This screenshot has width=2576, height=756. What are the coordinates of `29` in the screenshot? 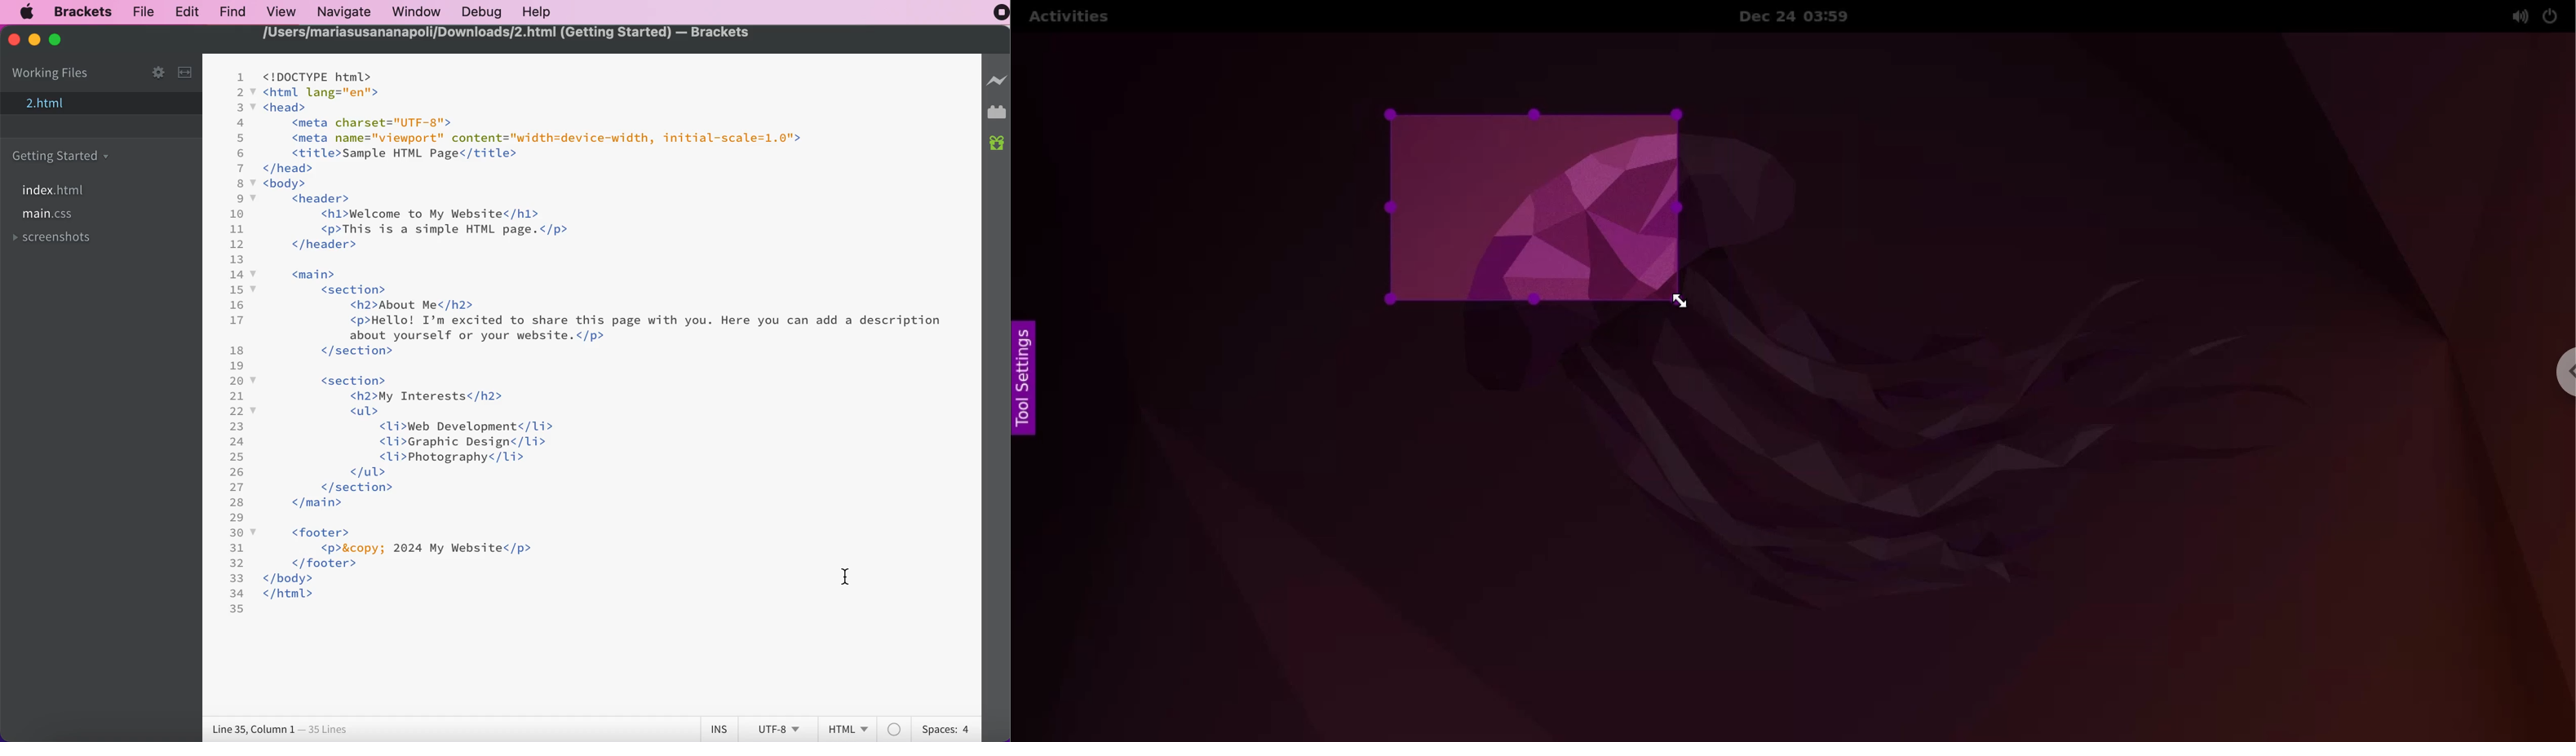 It's located at (237, 518).